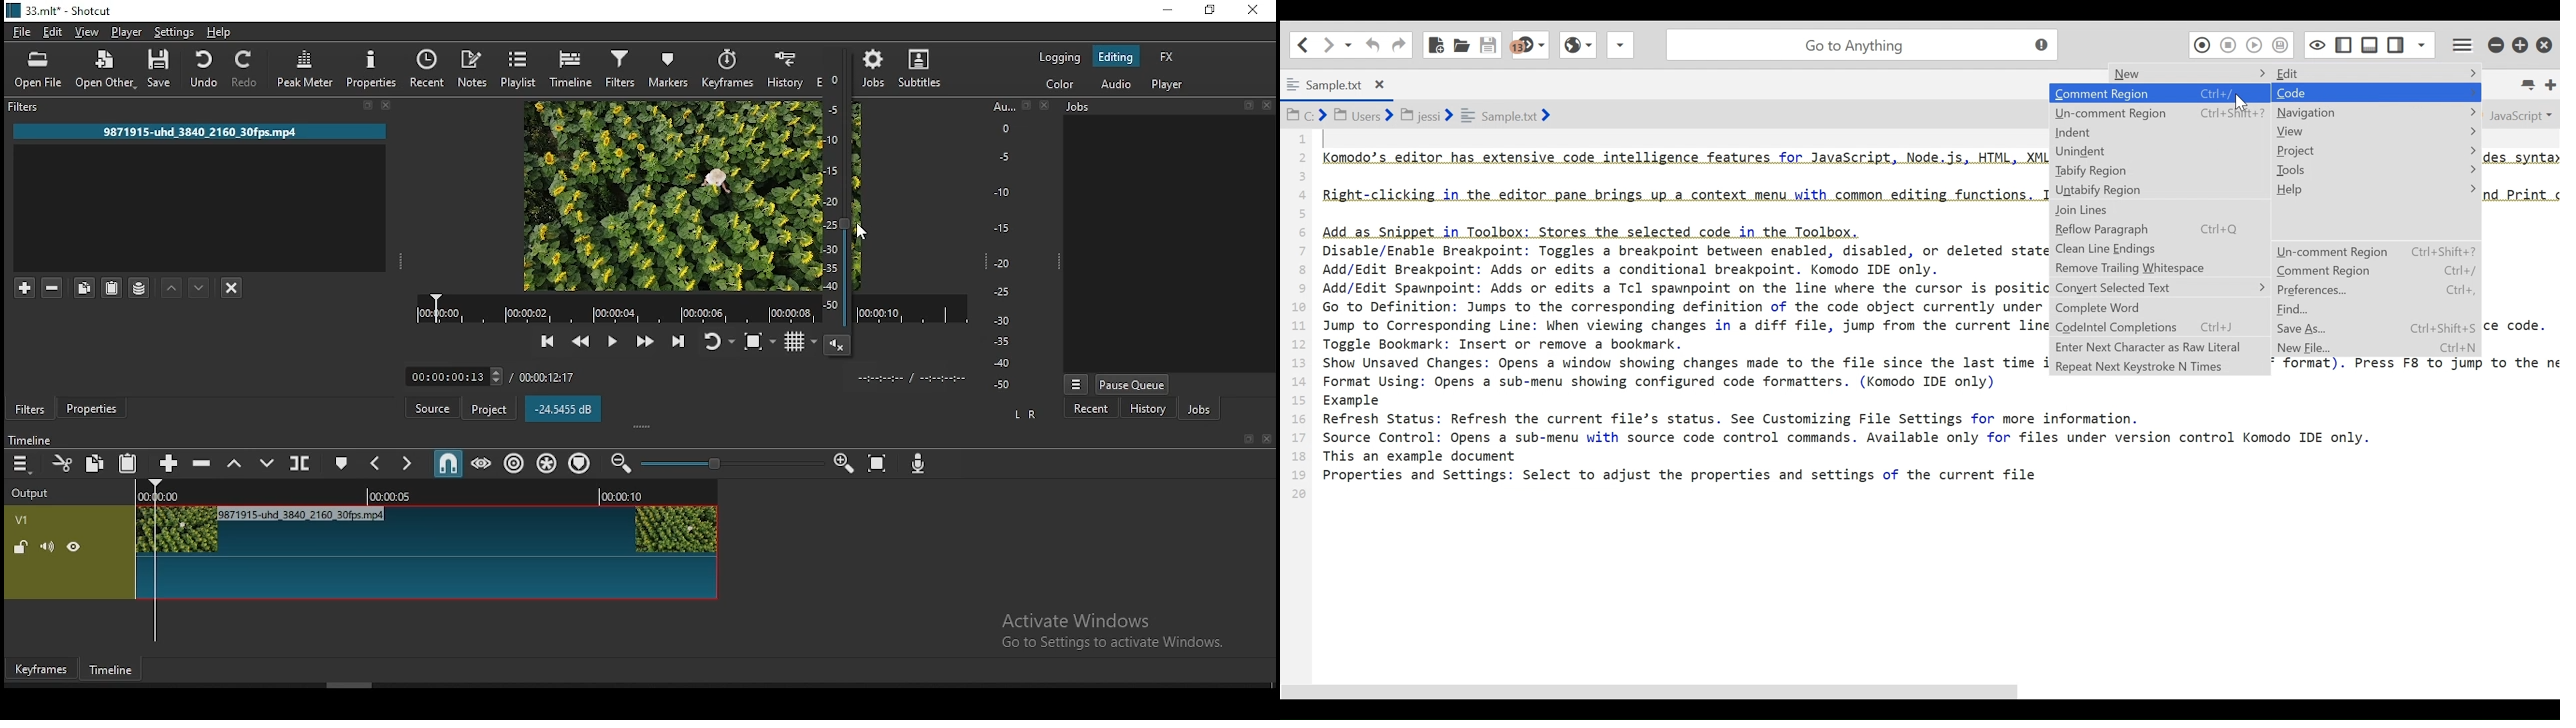 The width and height of the screenshot is (2576, 728). I want to click on video track, so click(424, 554).